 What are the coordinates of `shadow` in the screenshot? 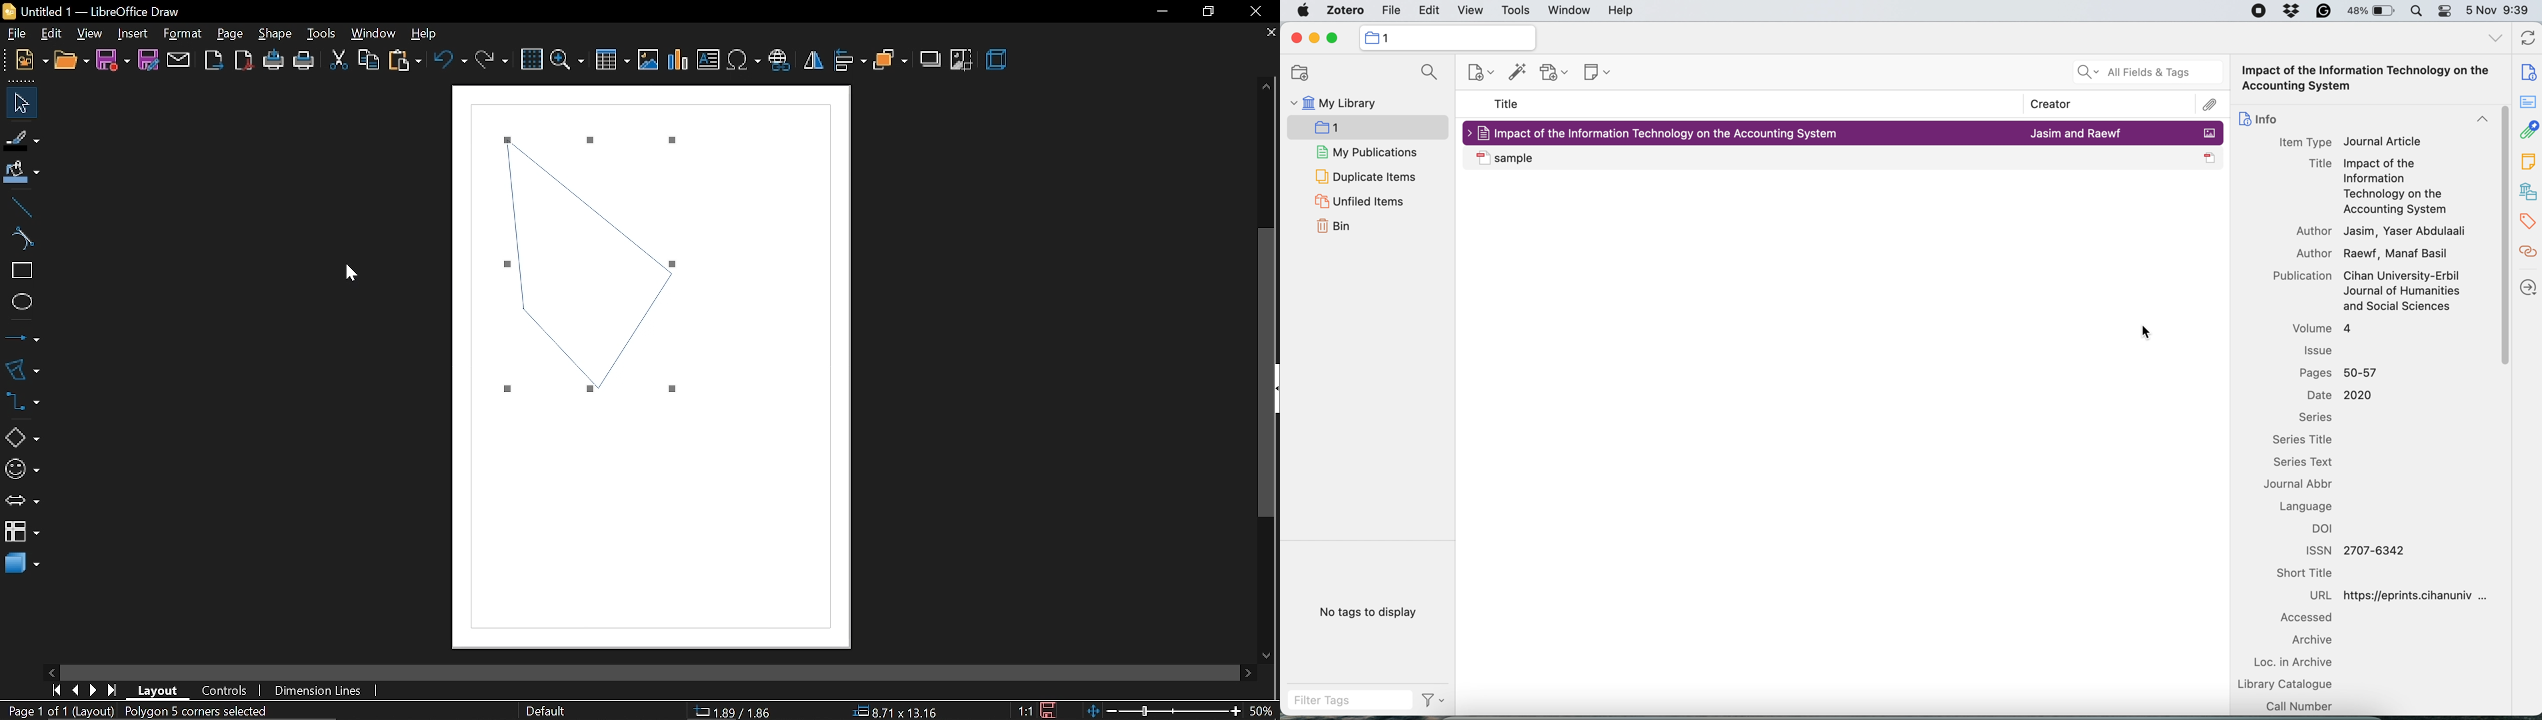 It's located at (932, 58).